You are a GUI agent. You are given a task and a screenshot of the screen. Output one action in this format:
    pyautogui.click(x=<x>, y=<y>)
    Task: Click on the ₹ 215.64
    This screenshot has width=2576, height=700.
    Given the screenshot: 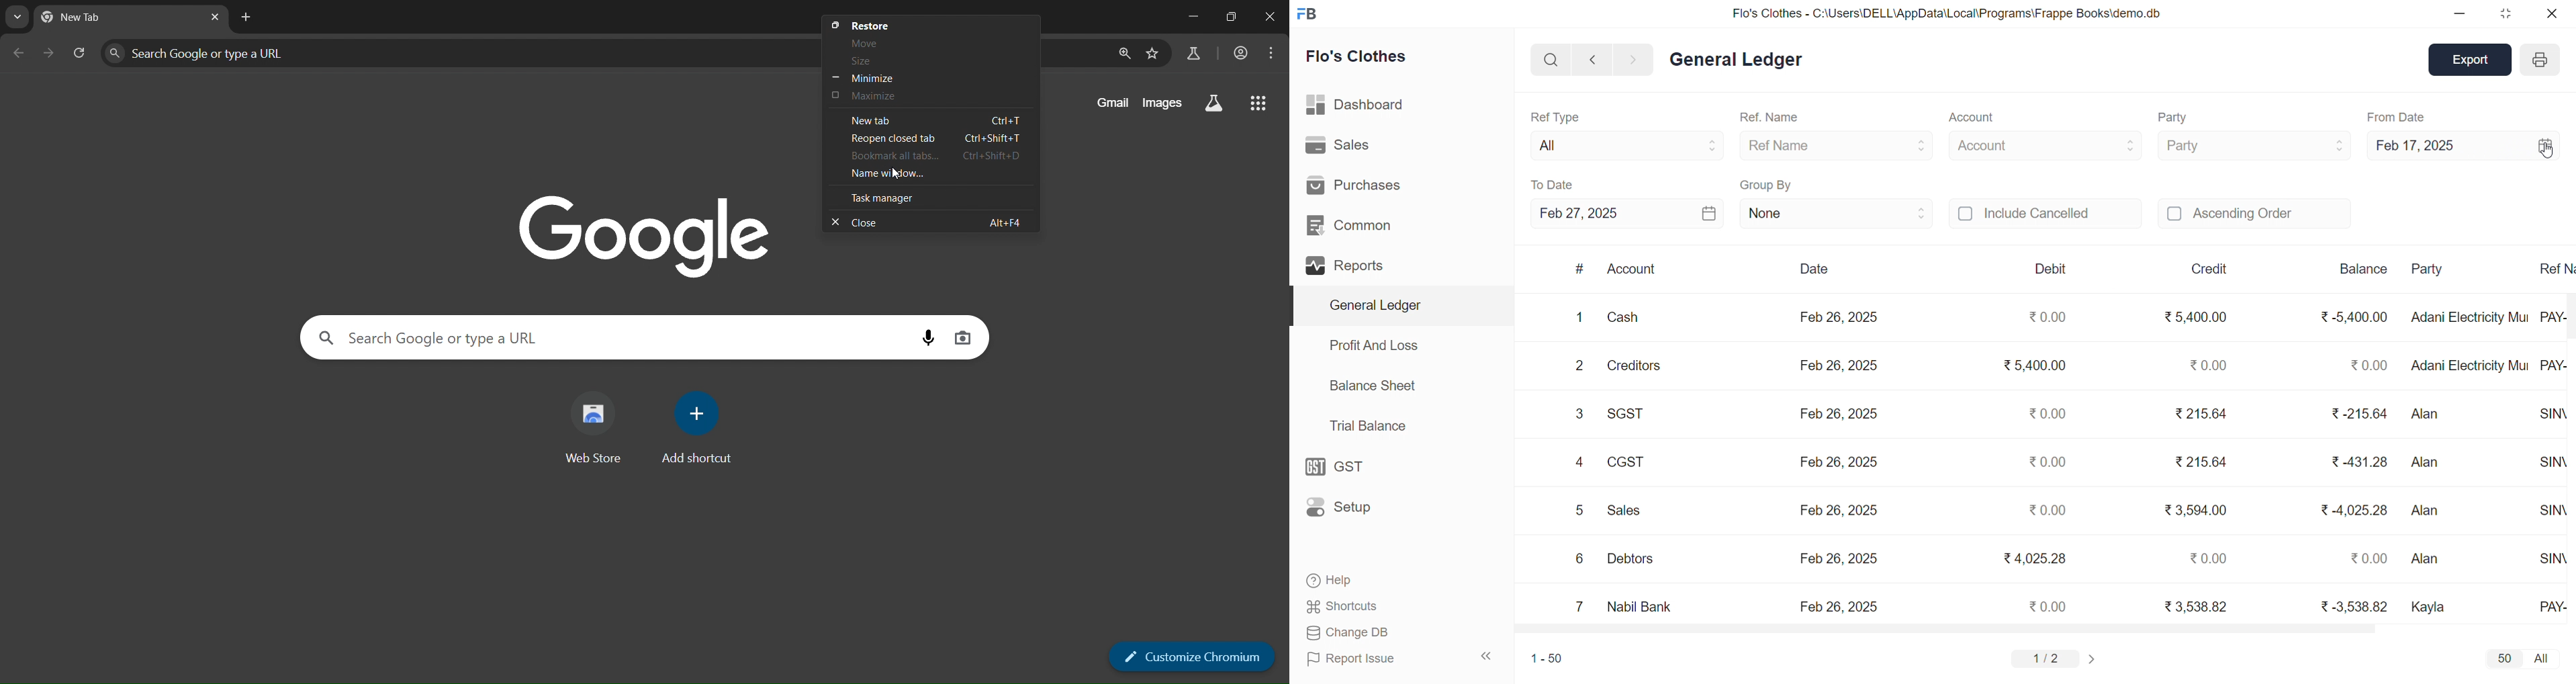 What is the action you would take?
    pyautogui.click(x=2202, y=463)
    